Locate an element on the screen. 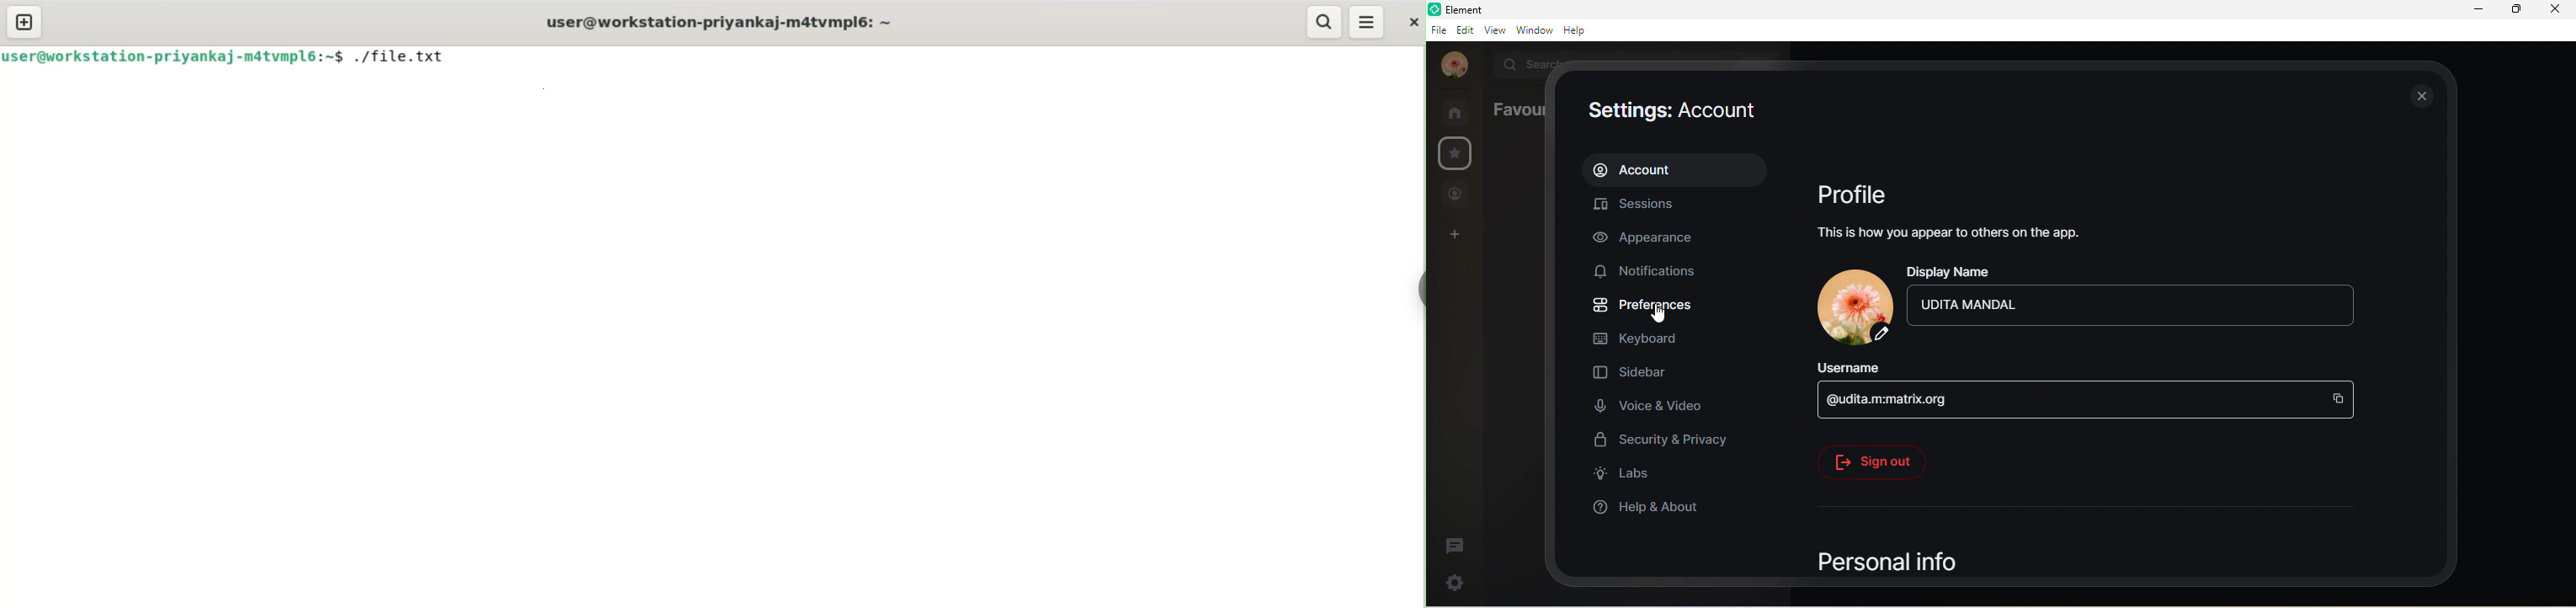  sidebar is located at coordinates (1632, 375).